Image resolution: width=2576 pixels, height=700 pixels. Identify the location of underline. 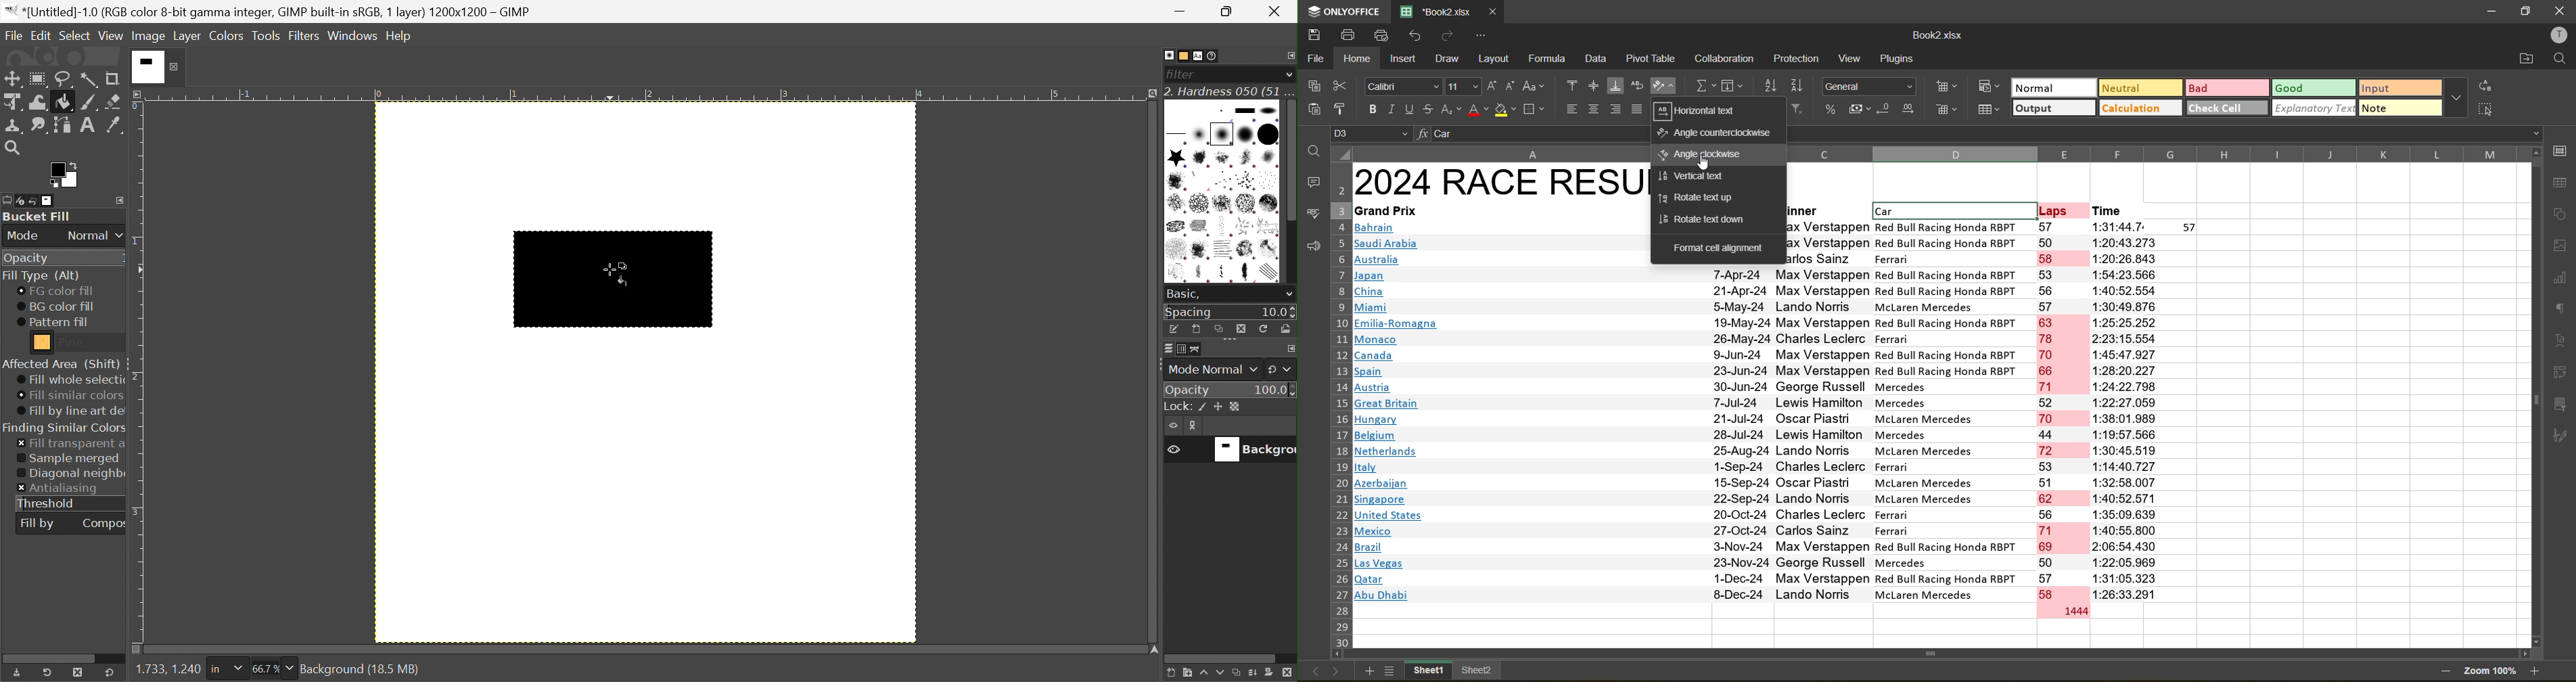
(1409, 109).